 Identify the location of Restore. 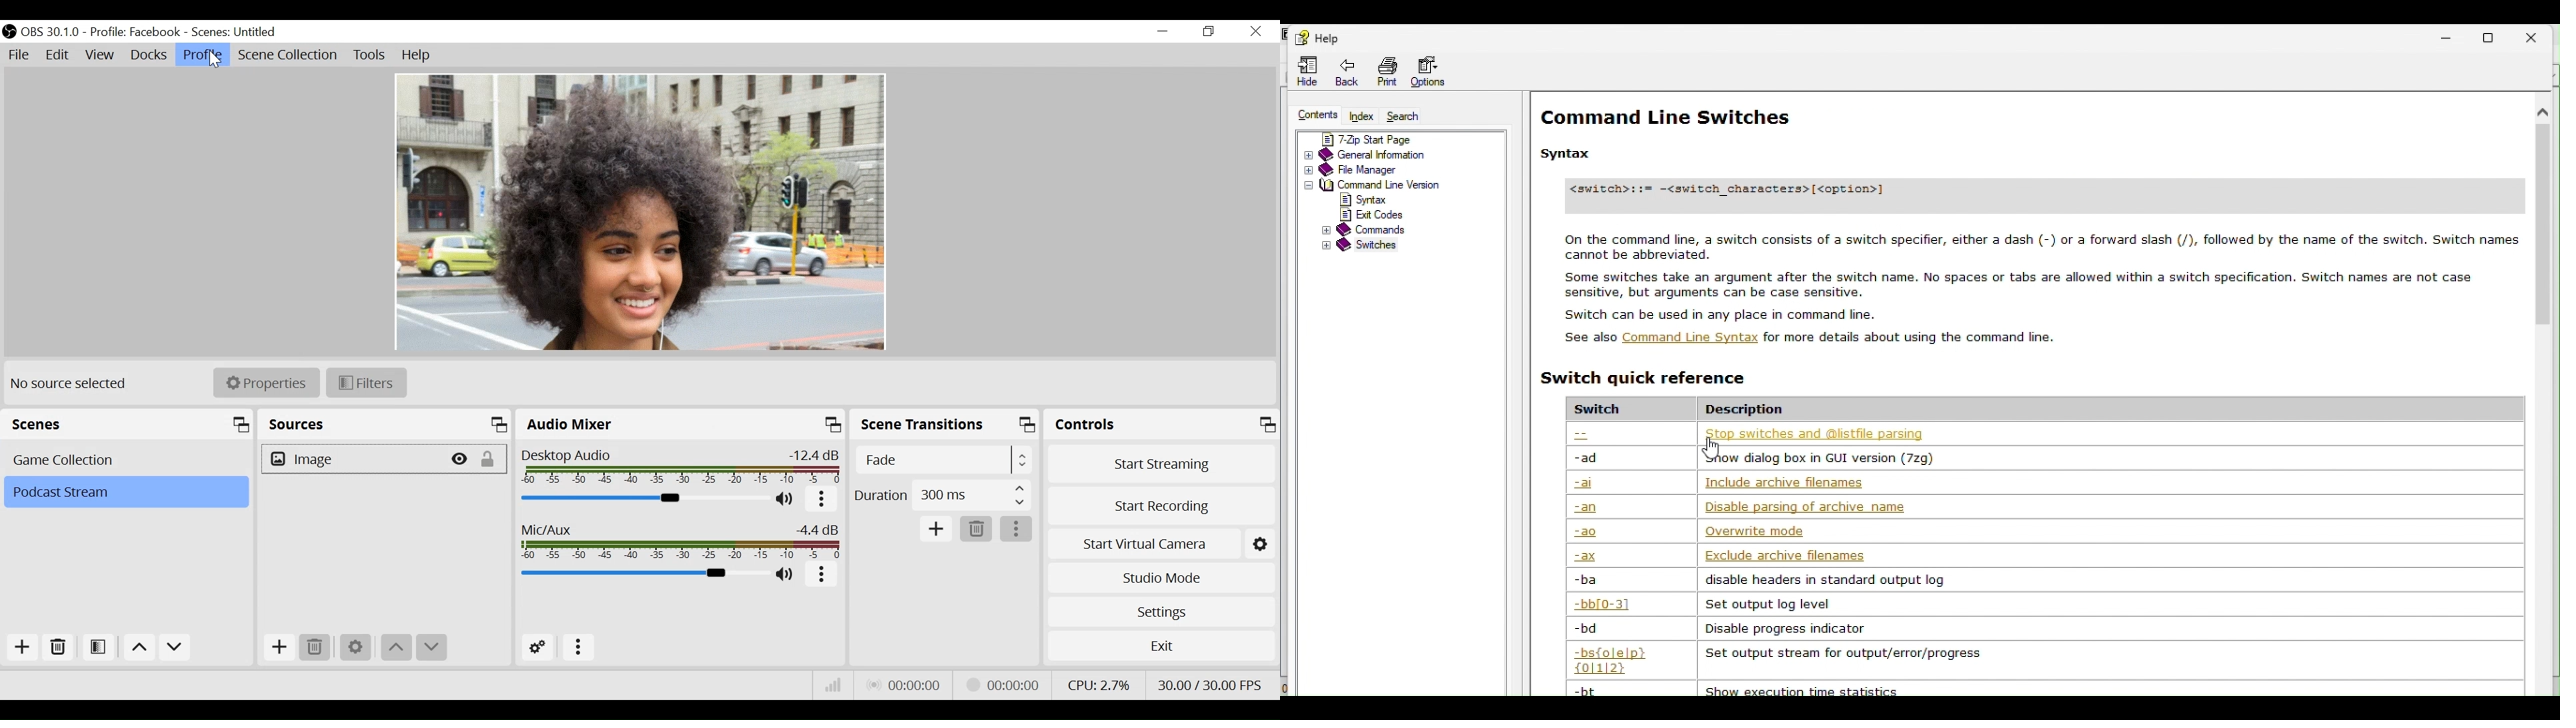
(2500, 37).